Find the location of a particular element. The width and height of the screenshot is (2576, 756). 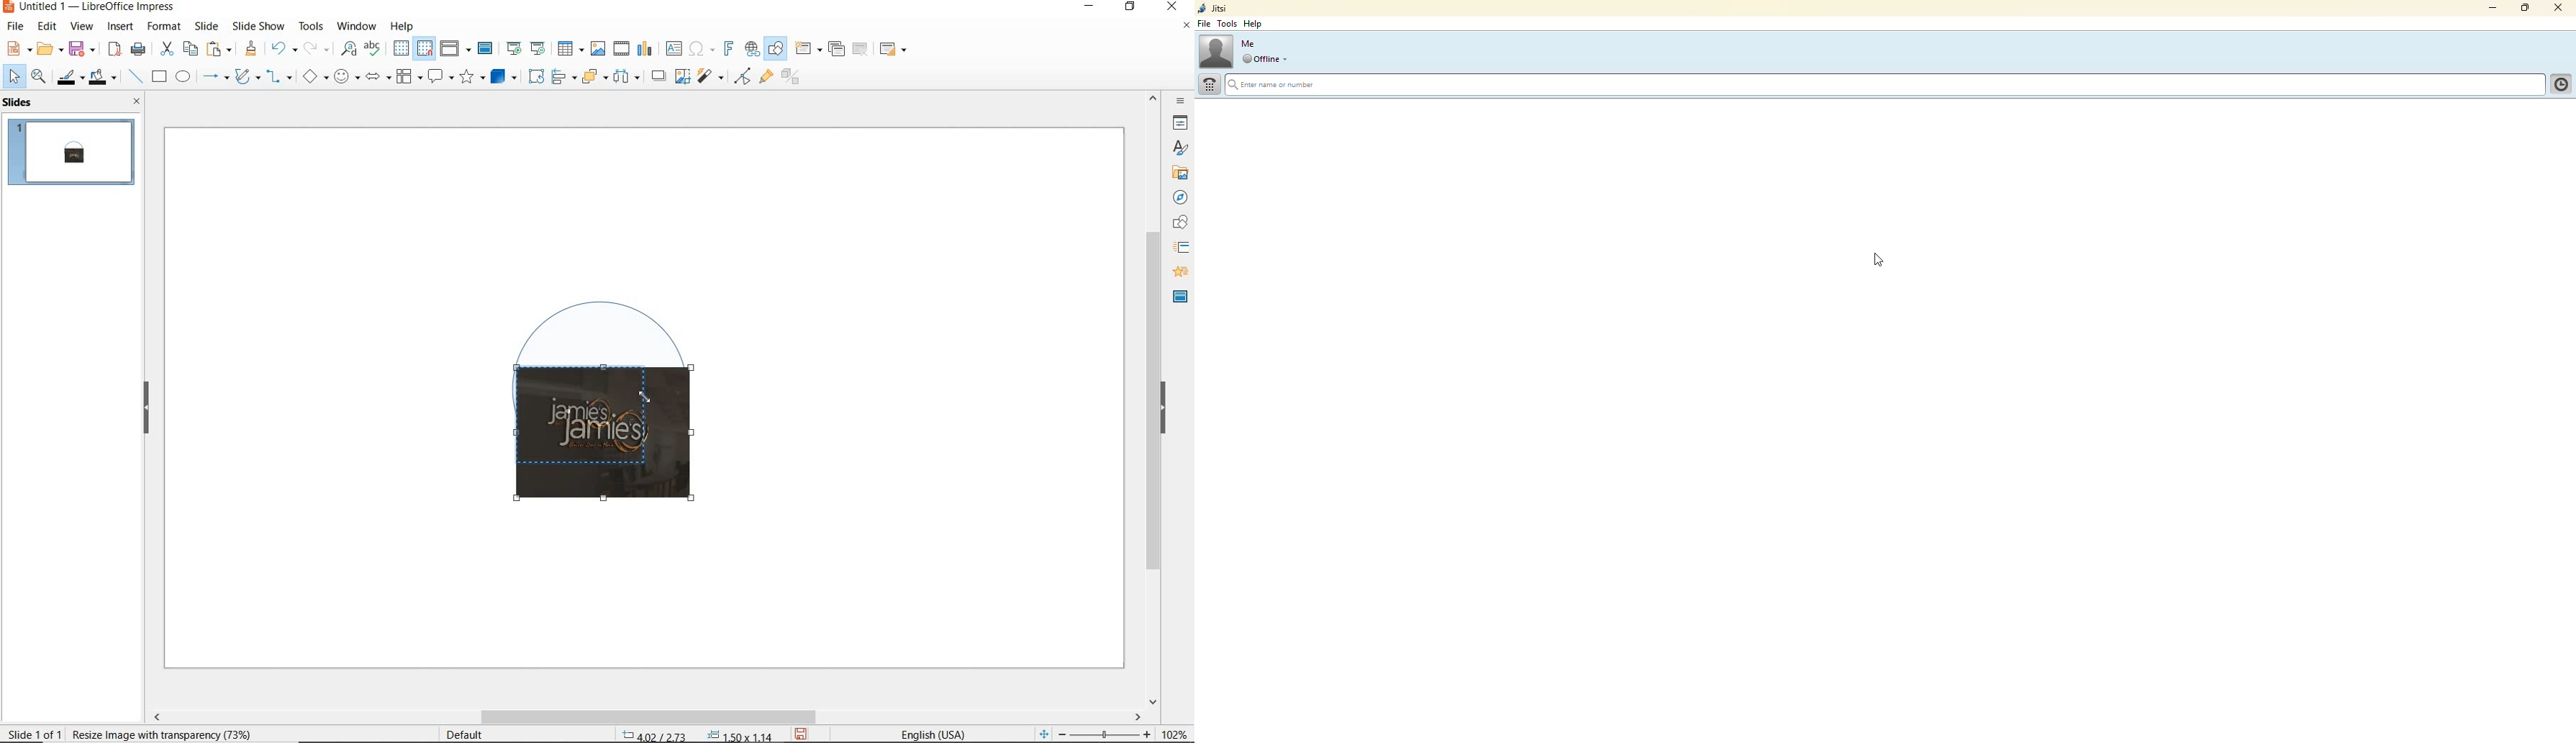

Text language is located at coordinates (931, 733).